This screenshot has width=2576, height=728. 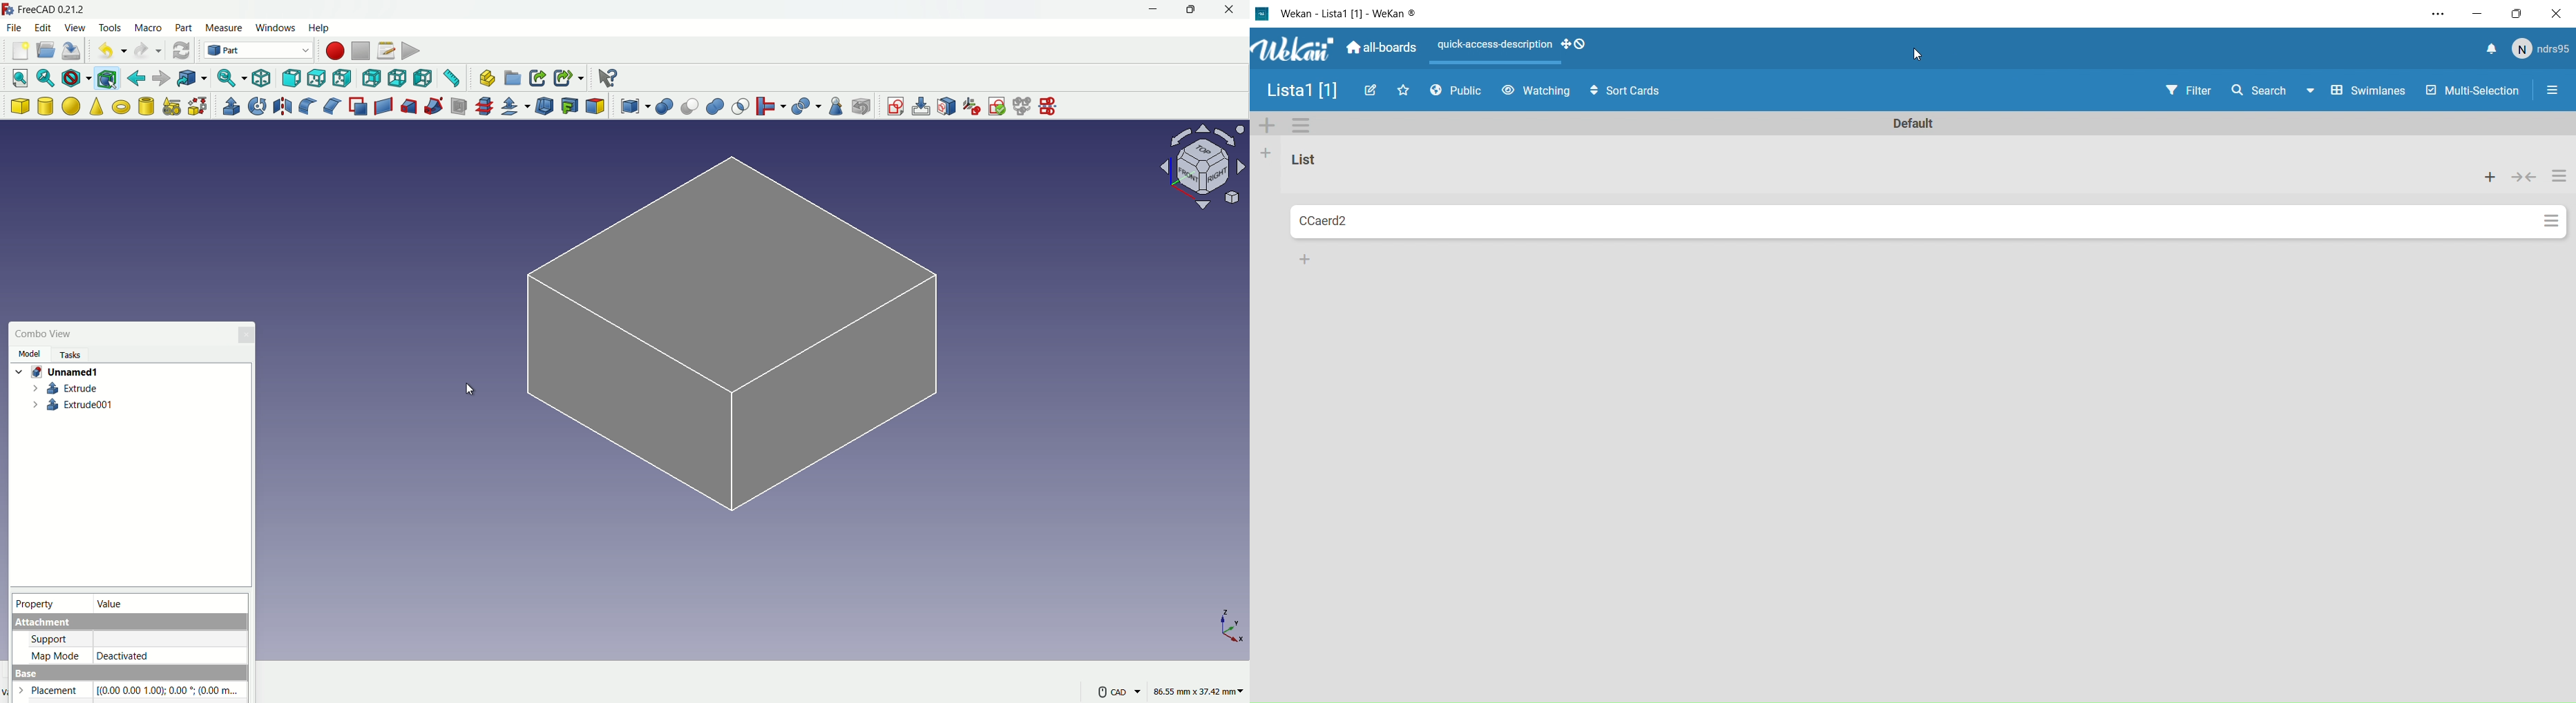 What do you see at coordinates (1295, 52) in the screenshot?
I see `Wekan` at bounding box center [1295, 52].